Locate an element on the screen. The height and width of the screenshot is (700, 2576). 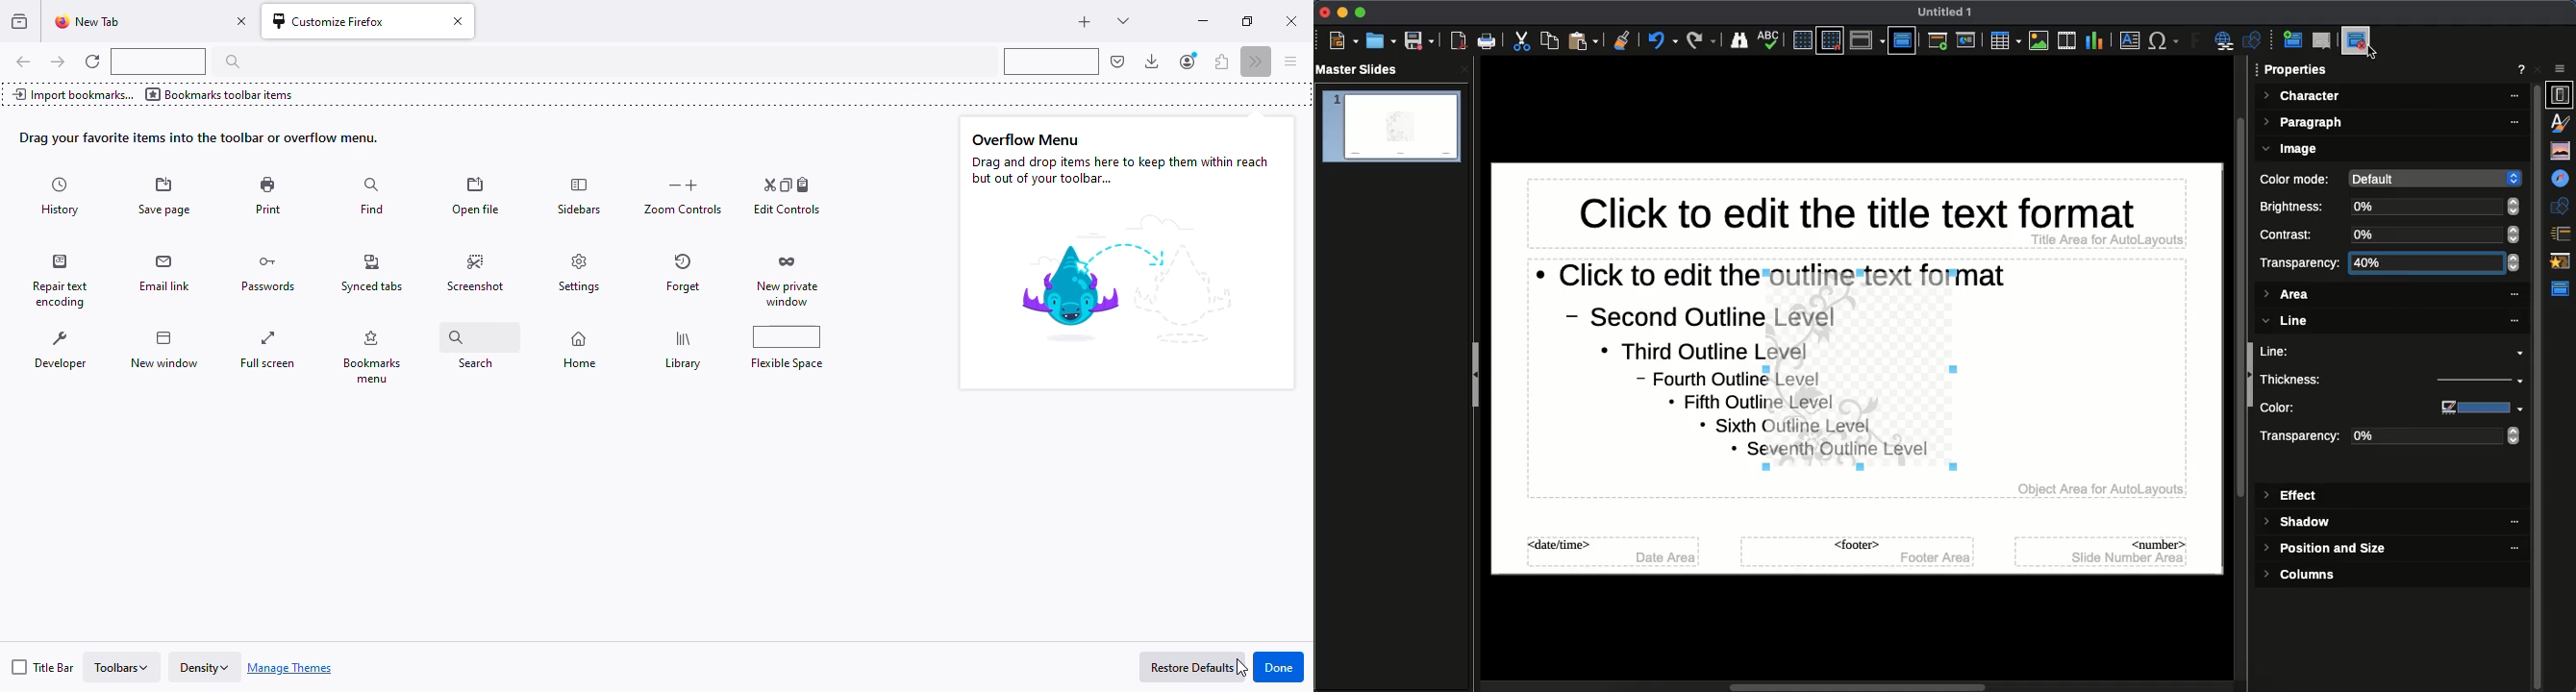
Display view is located at coordinates (1867, 40).